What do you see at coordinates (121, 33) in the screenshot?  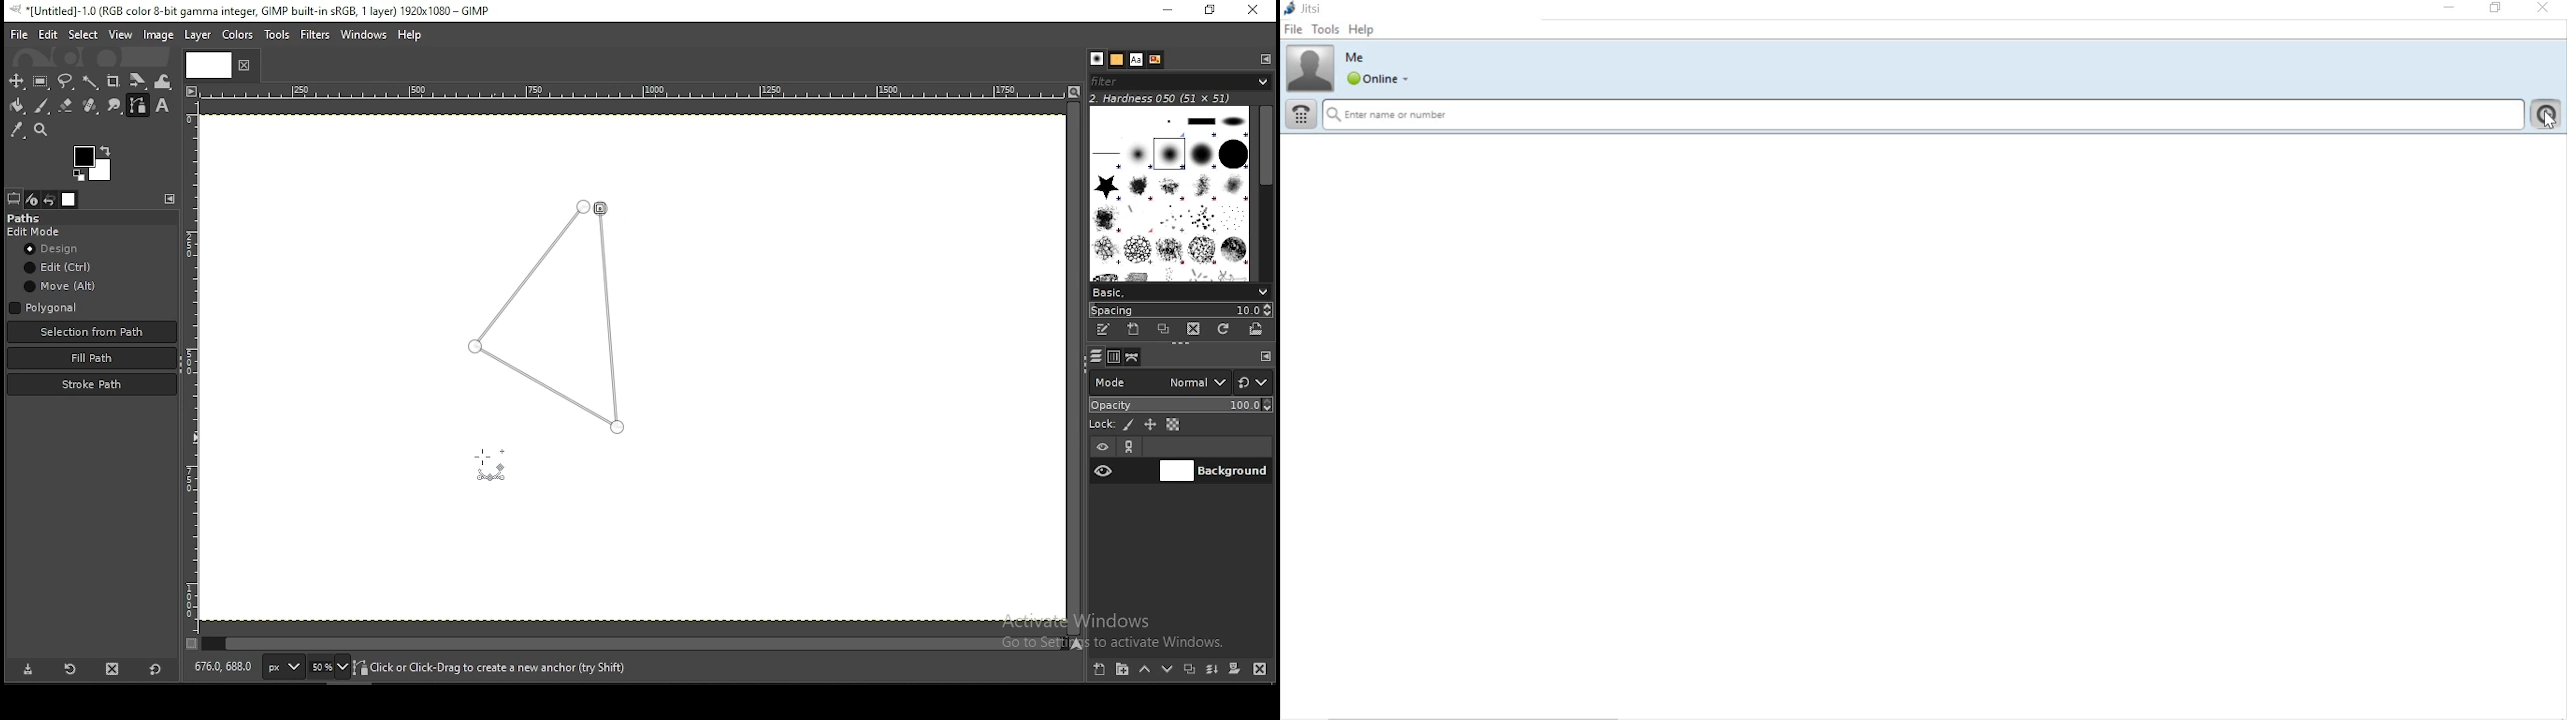 I see `view` at bounding box center [121, 33].